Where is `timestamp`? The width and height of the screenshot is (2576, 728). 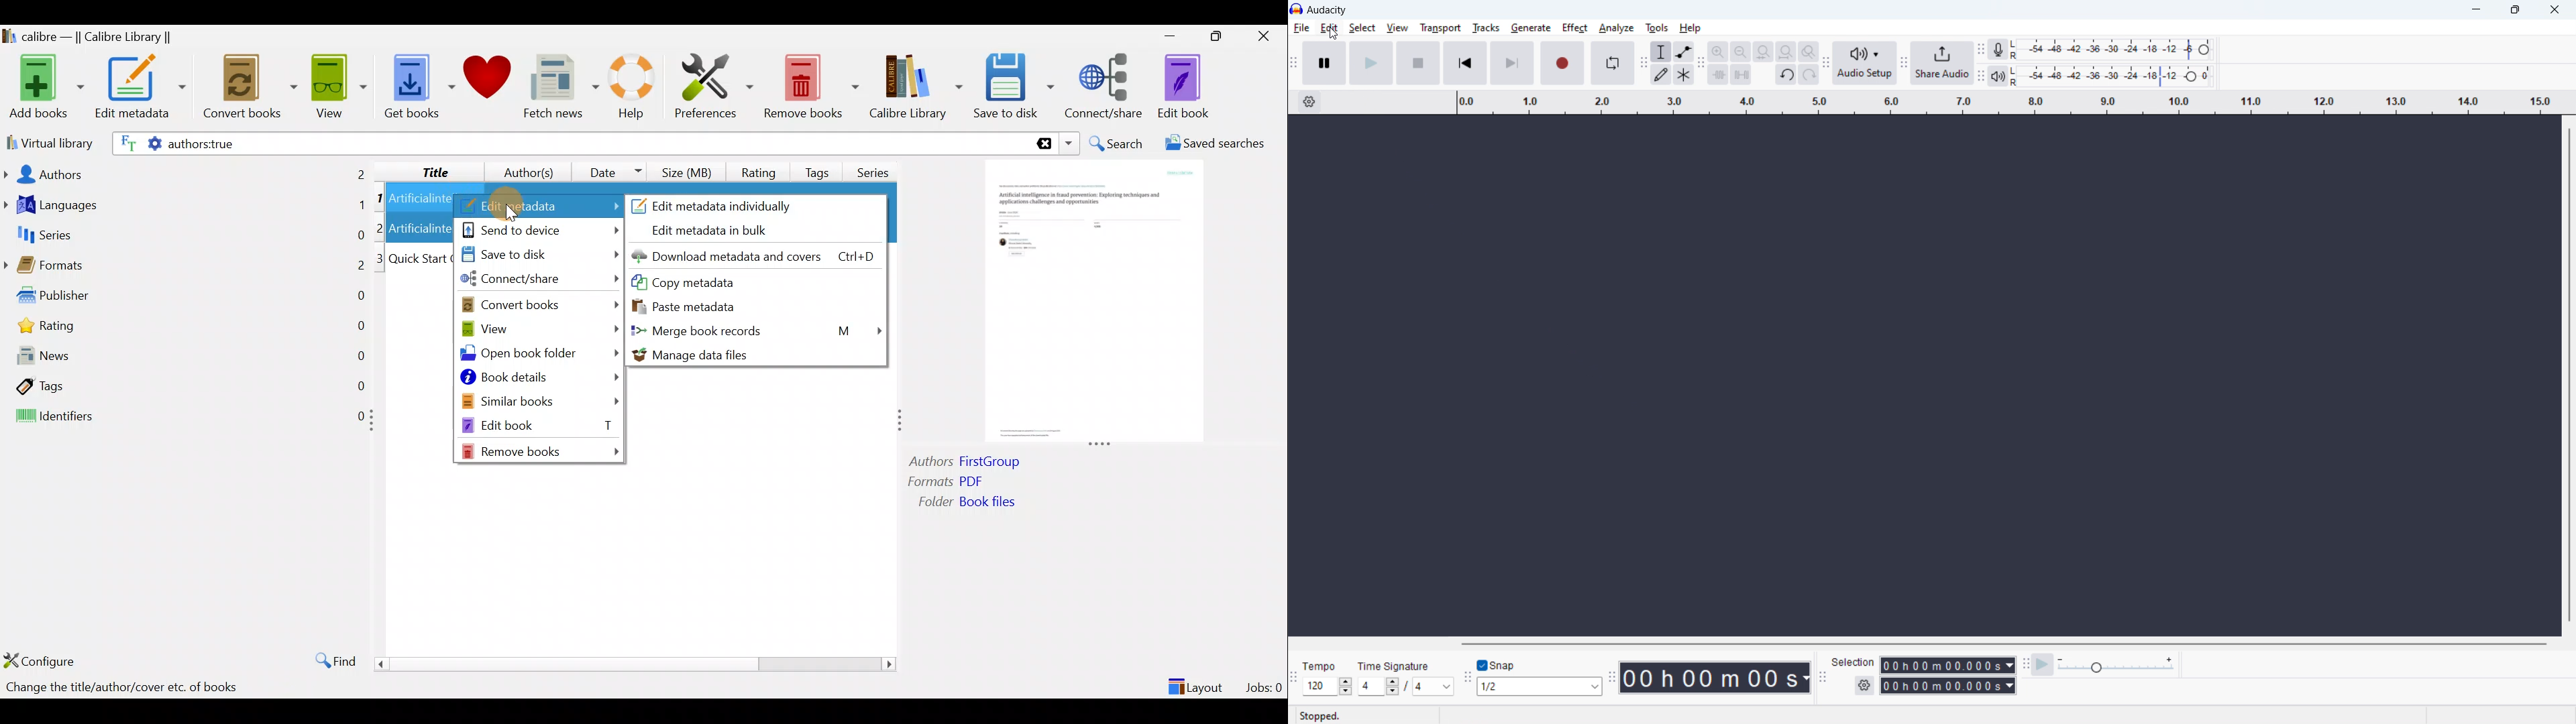
timestamp is located at coordinates (1715, 678).